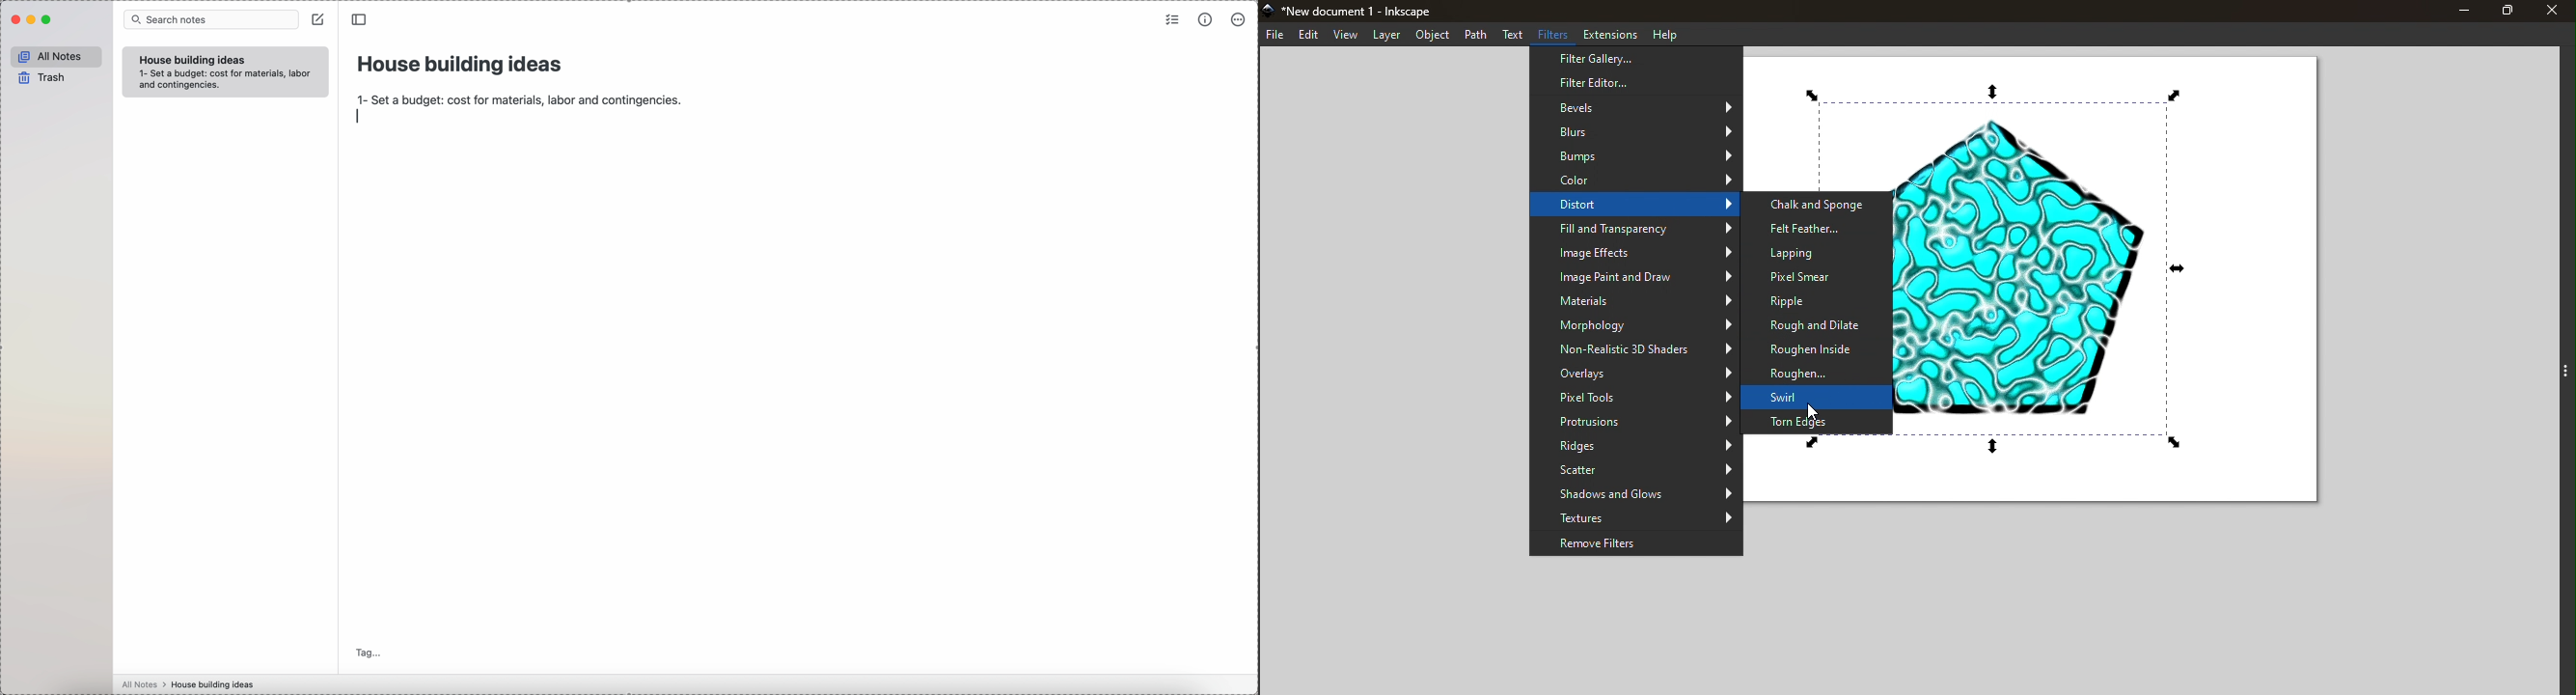 The width and height of the screenshot is (2576, 700). What do you see at coordinates (1635, 400) in the screenshot?
I see `Pixel Tools` at bounding box center [1635, 400].